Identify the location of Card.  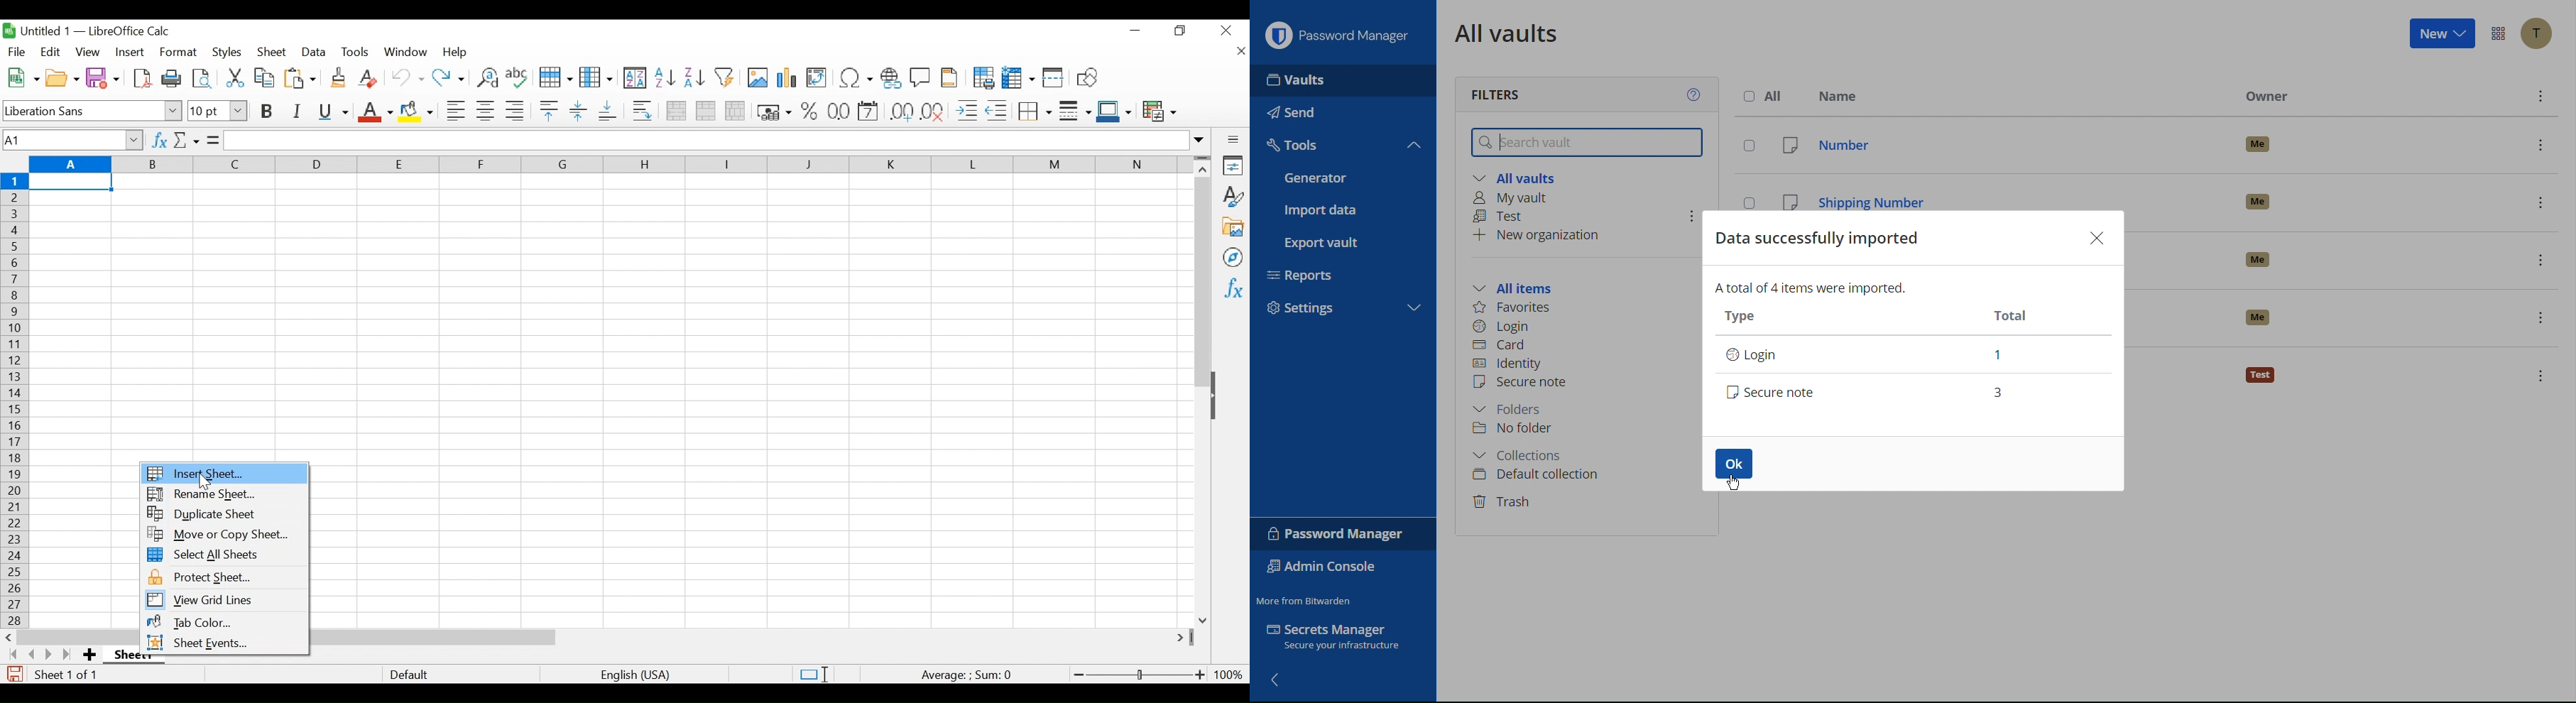
(1504, 346).